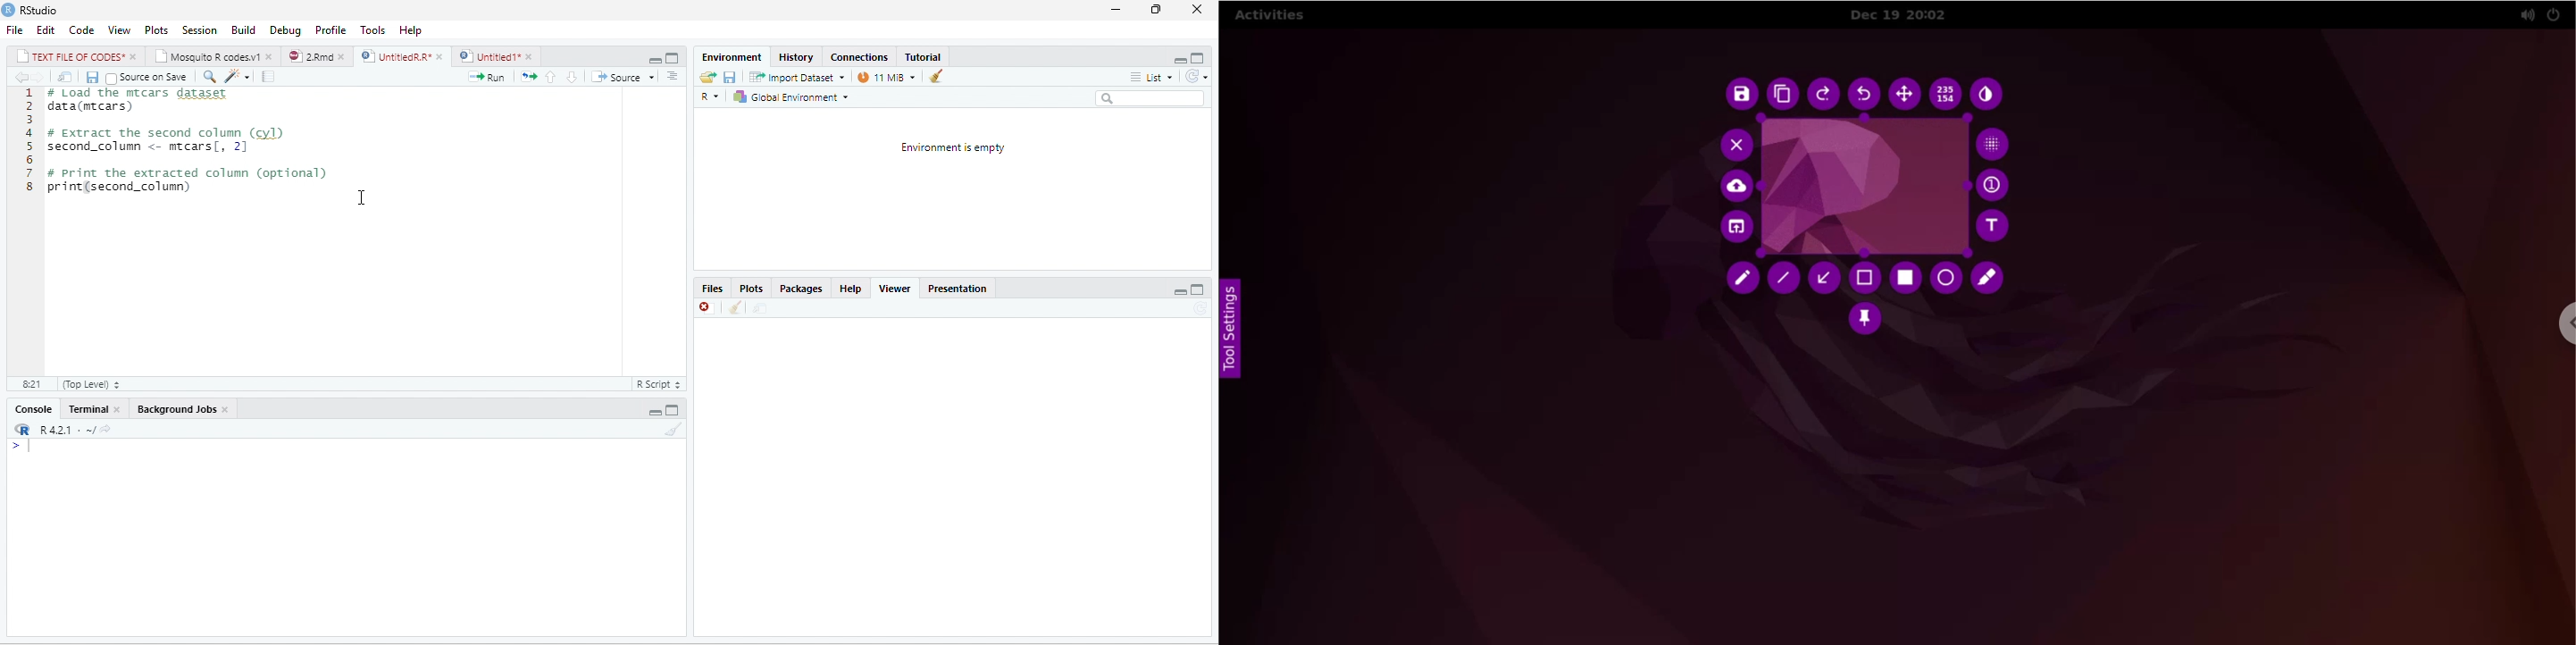  What do you see at coordinates (373, 29) in the screenshot?
I see `Tools` at bounding box center [373, 29].